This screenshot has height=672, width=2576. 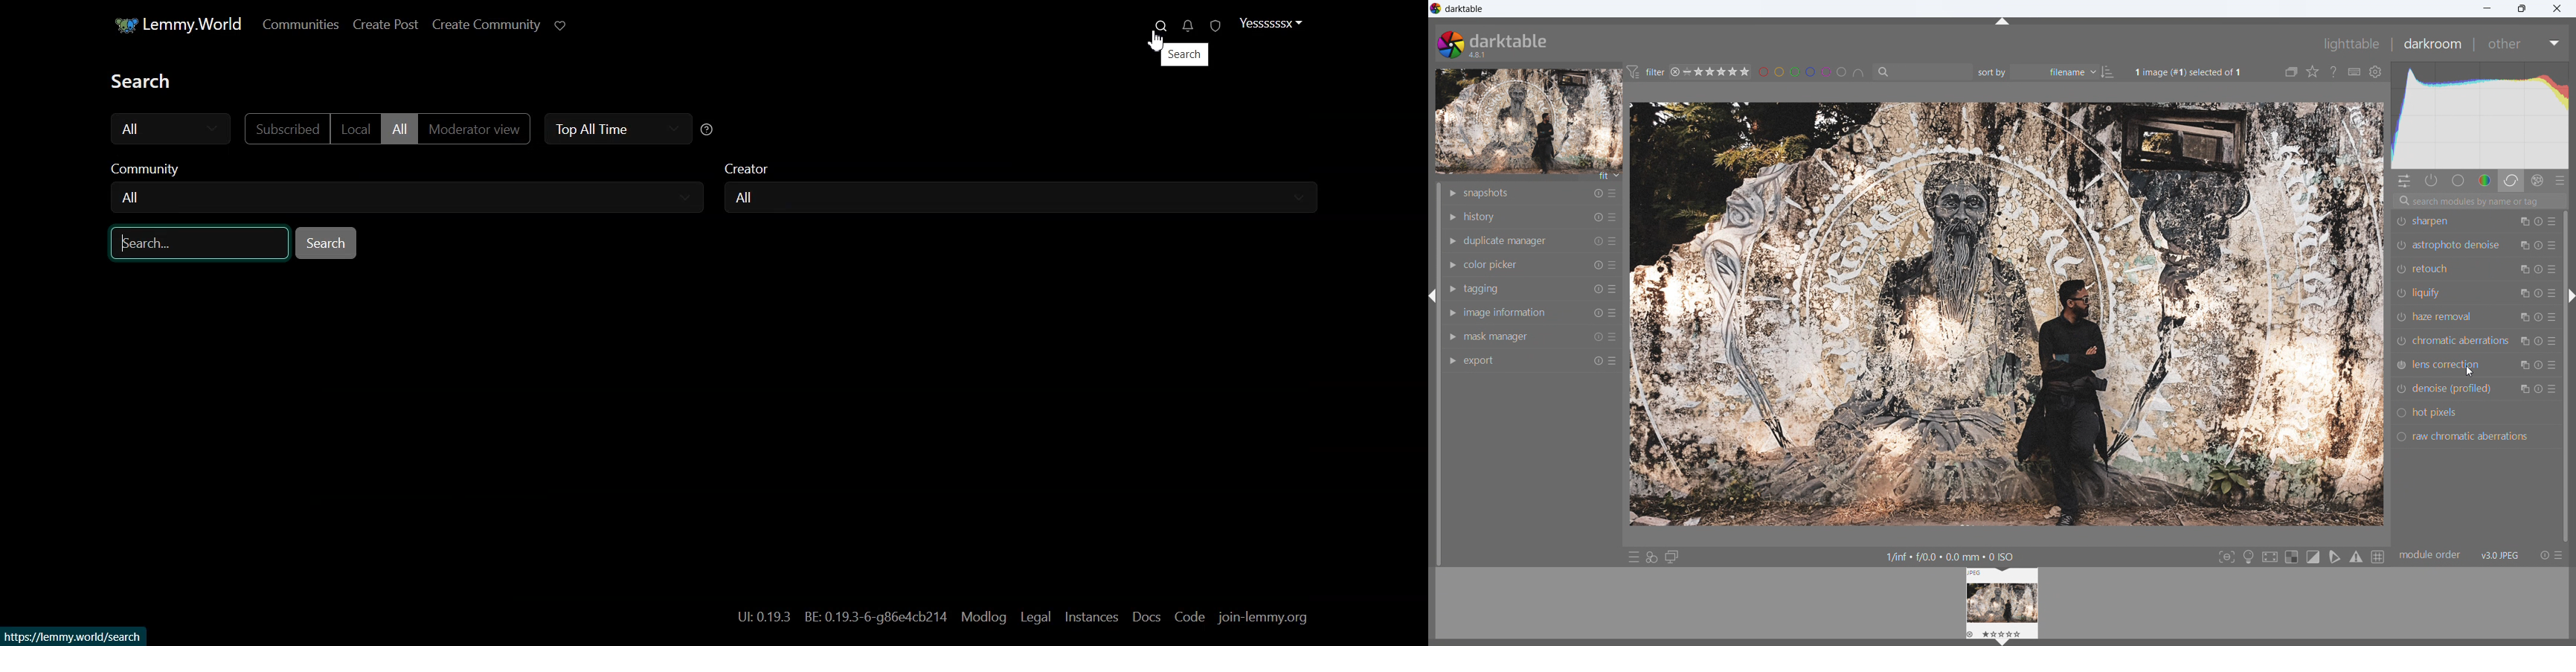 I want to click on enable this and click on a control element to get online help, so click(x=2334, y=72).